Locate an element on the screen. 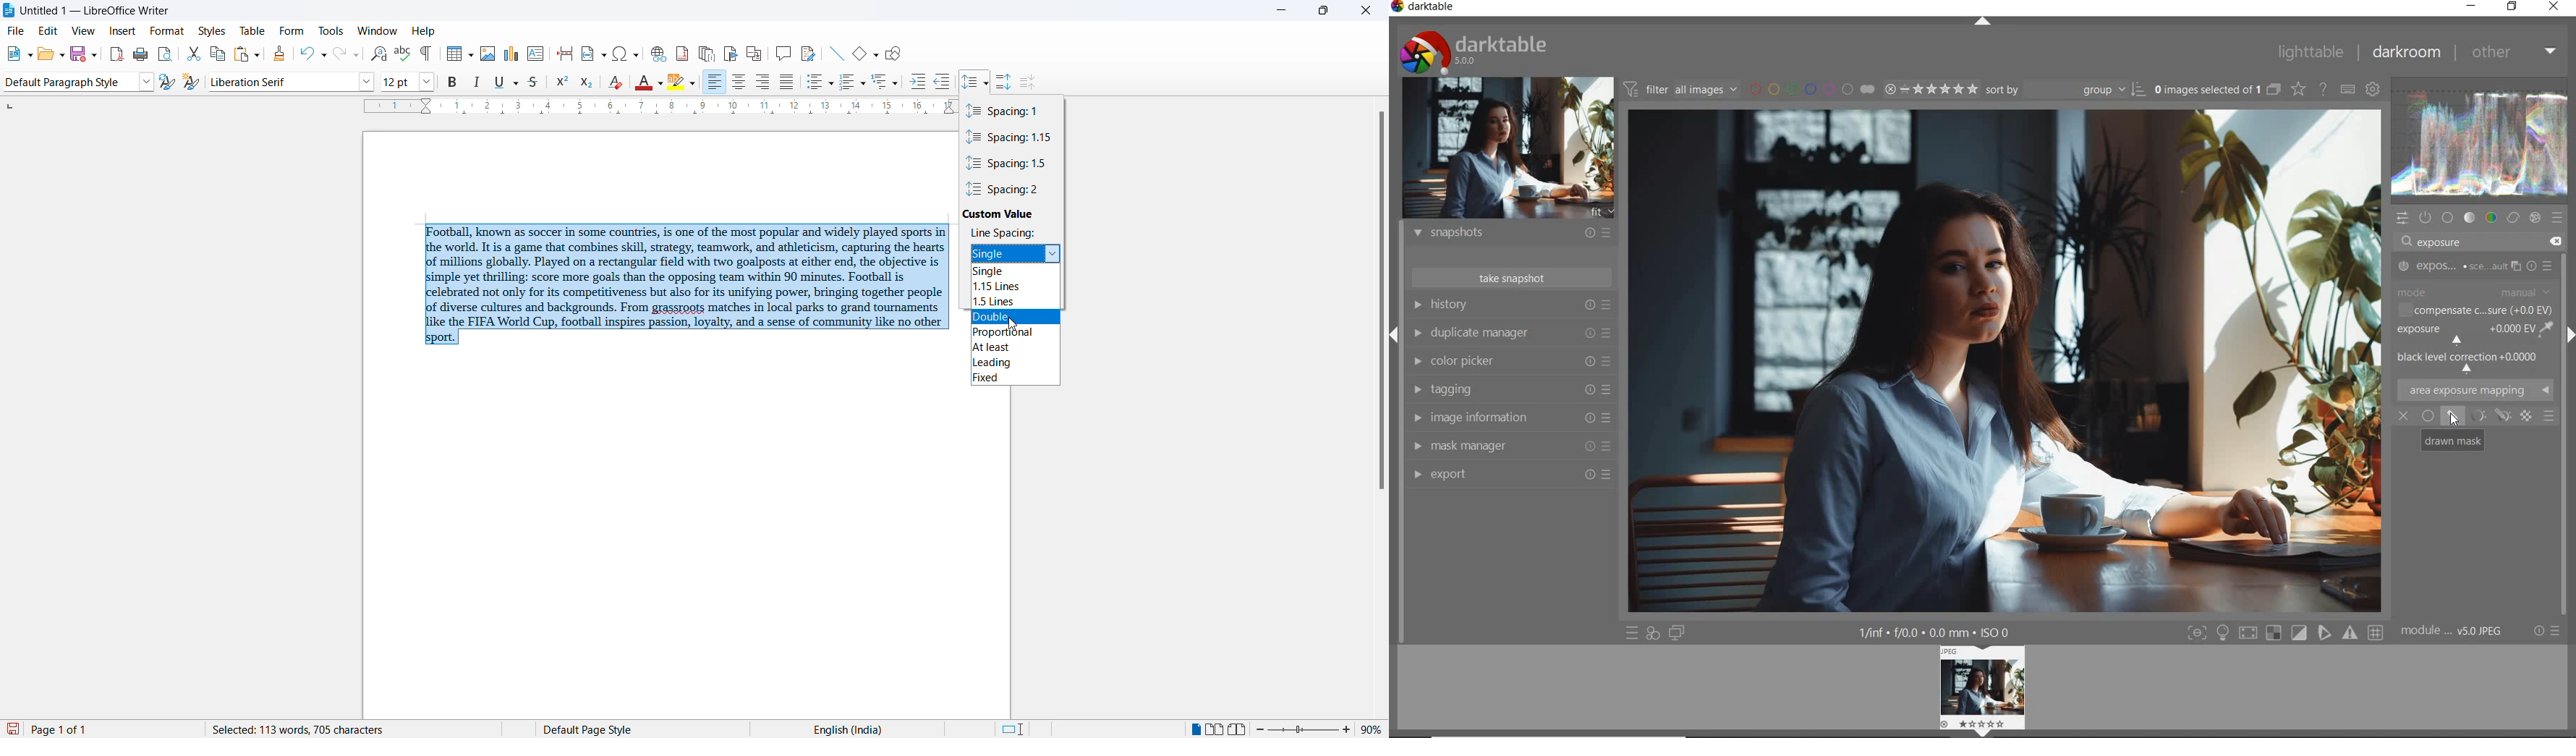  help is located at coordinates (423, 30).